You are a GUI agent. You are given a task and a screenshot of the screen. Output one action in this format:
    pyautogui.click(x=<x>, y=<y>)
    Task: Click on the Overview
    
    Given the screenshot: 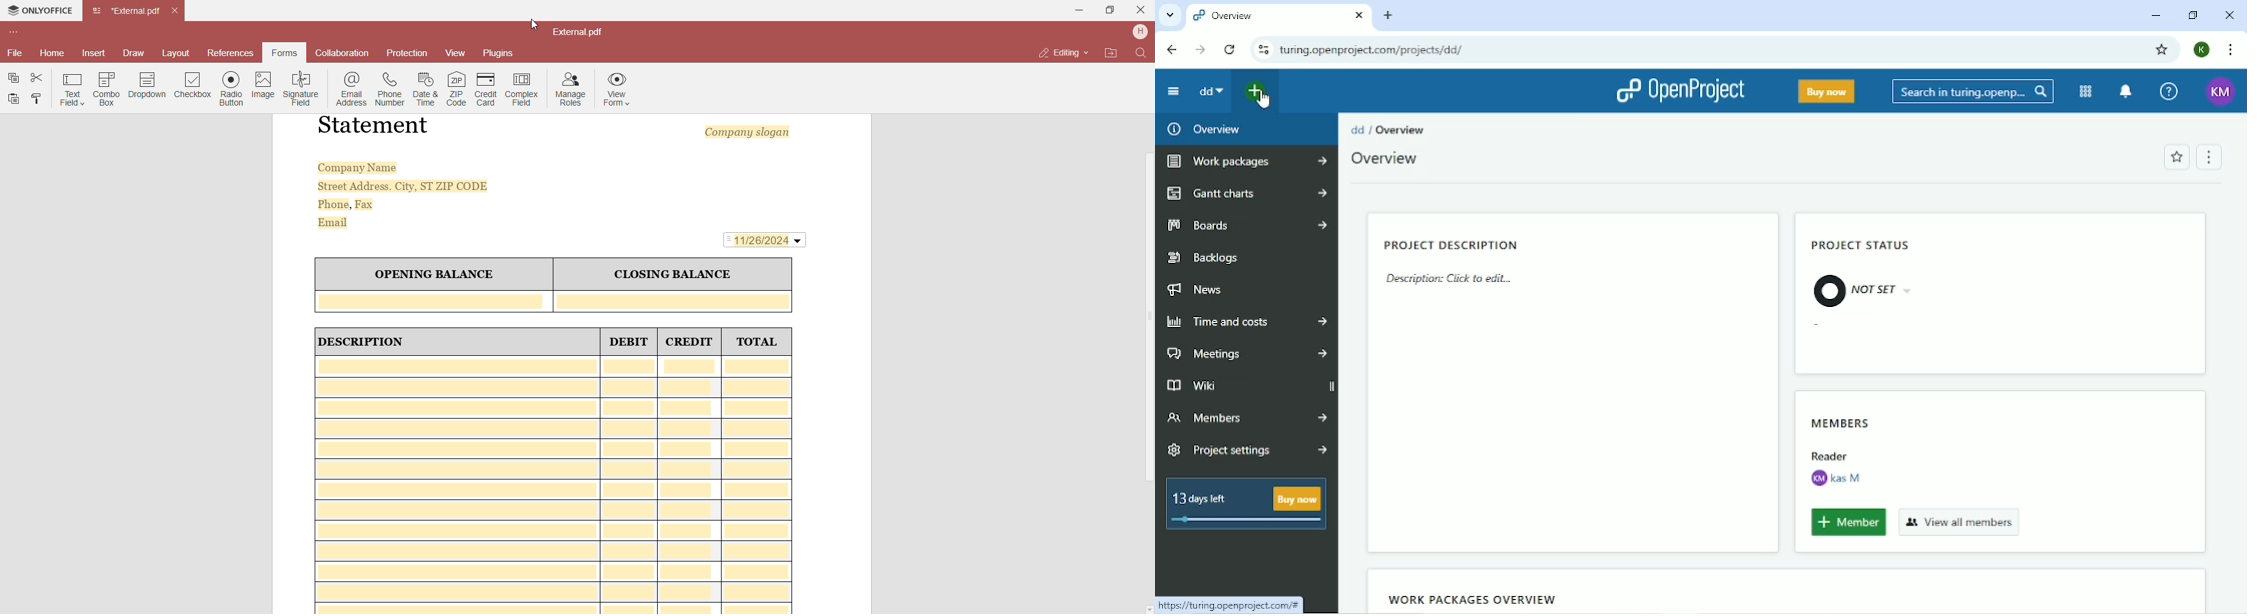 What is the action you would take?
    pyautogui.click(x=1206, y=129)
    